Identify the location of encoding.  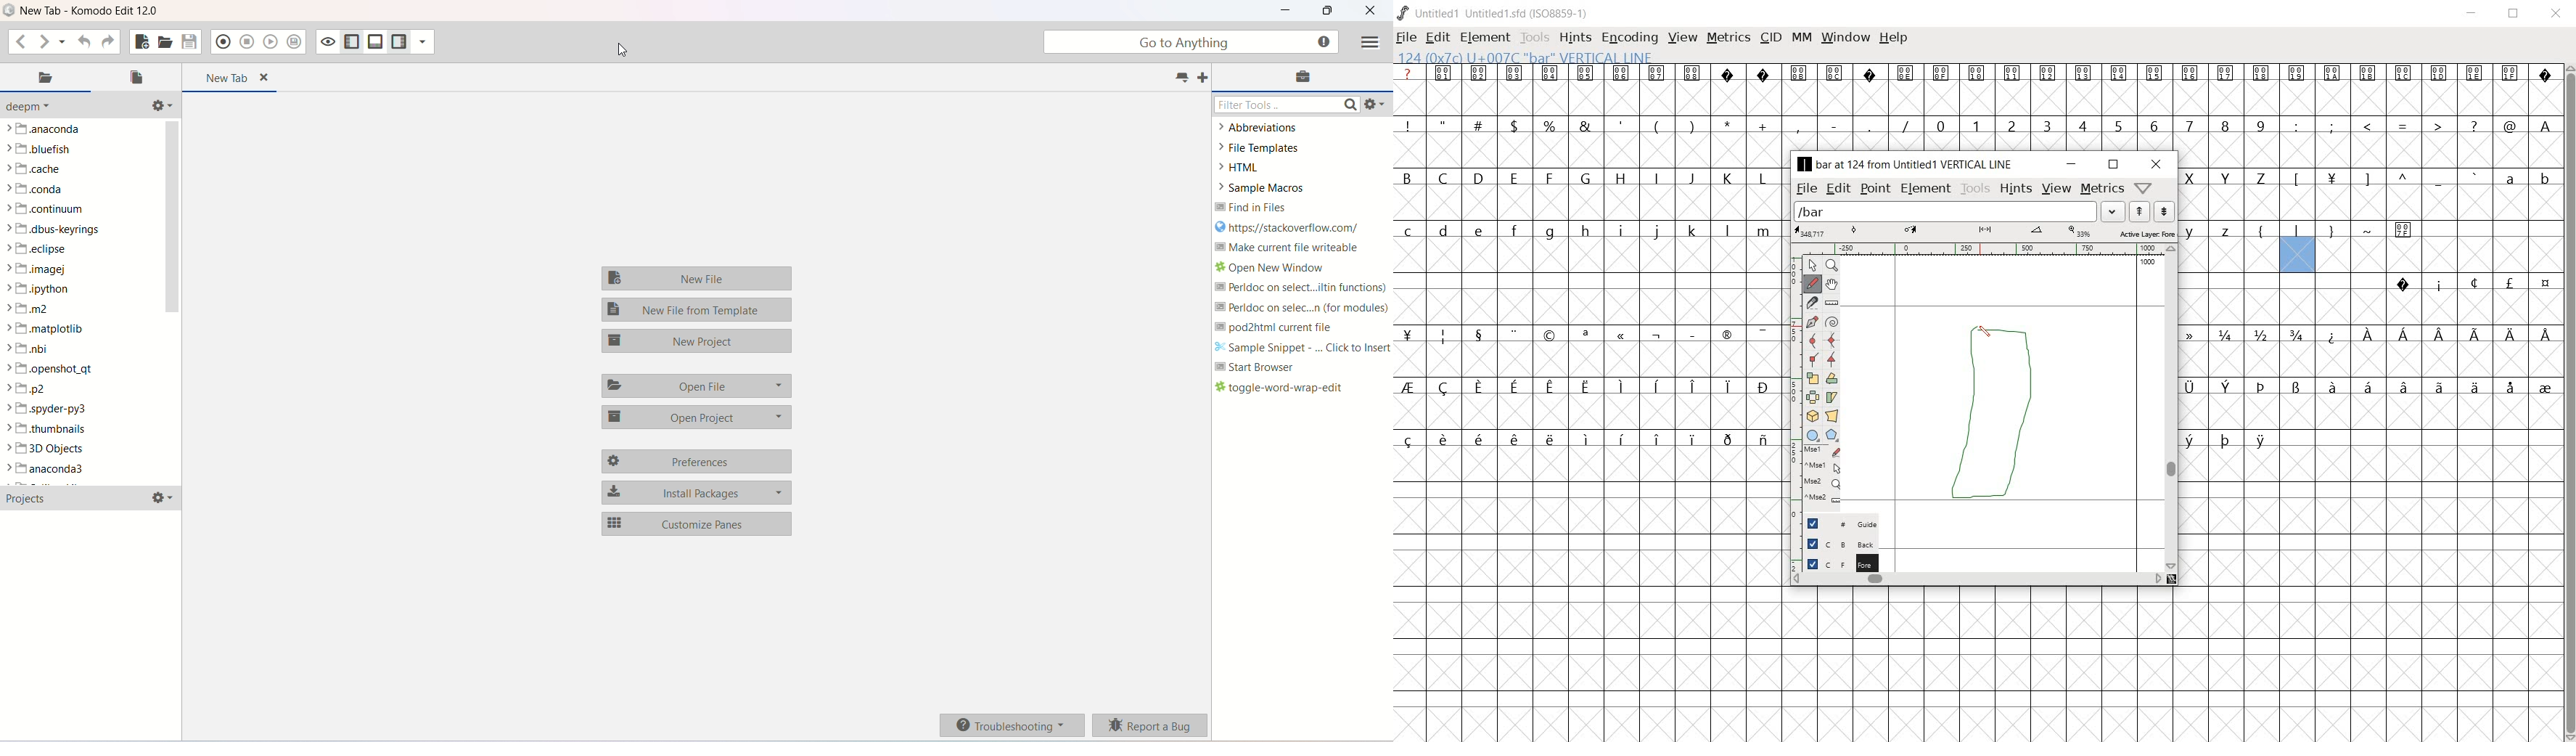
(1630, 37).